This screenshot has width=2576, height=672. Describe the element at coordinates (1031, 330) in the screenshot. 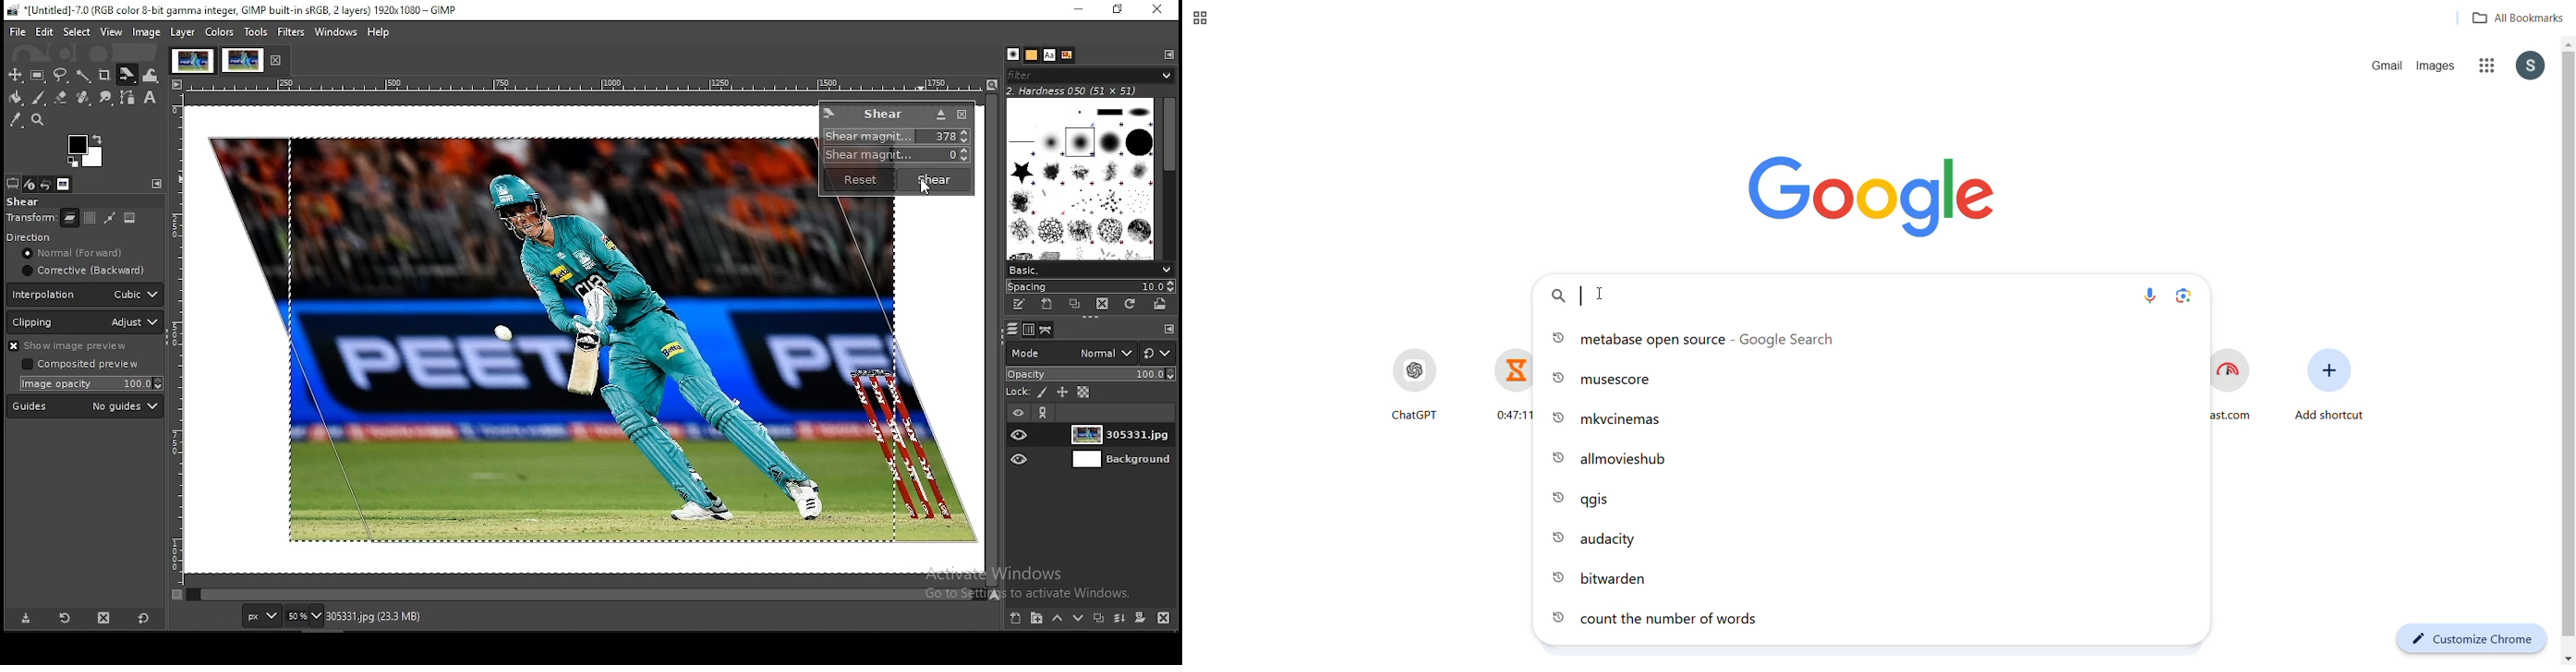

I see `channels` at that location.